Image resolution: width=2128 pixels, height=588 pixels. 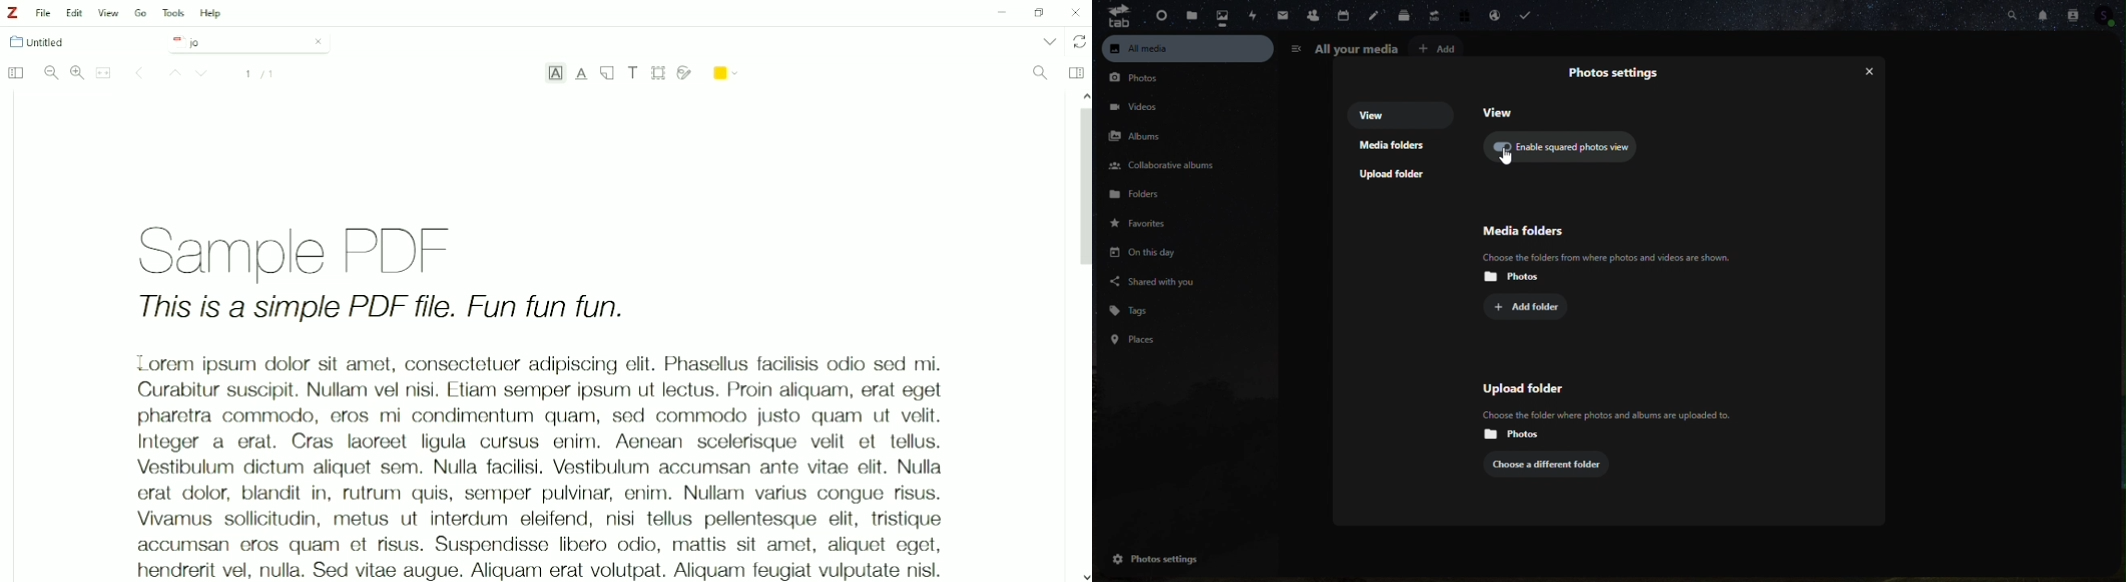 What do you see at coordinates (529, 461) in the screenshot?
I see `Lorem ipsum dolor sit amet, consectetur adipiscing elit, sed do eiusmod tempor incididunt ut labore et dolore magna aliqua. Ut enim ad minim veniam, quis nostrud exercitation ullamco laboris nisi ut aliquip ex ea commodo consequat. Duis aute irure dolor in reprehenderit in voluptate velit esse cillum dolore eu fugiat nulla pariatur. Excepteur sint occaecat cupidatat non proident, sunt in culpa qui officia deserunt mollit anim id est laborum` at bounding box center [529, 461].